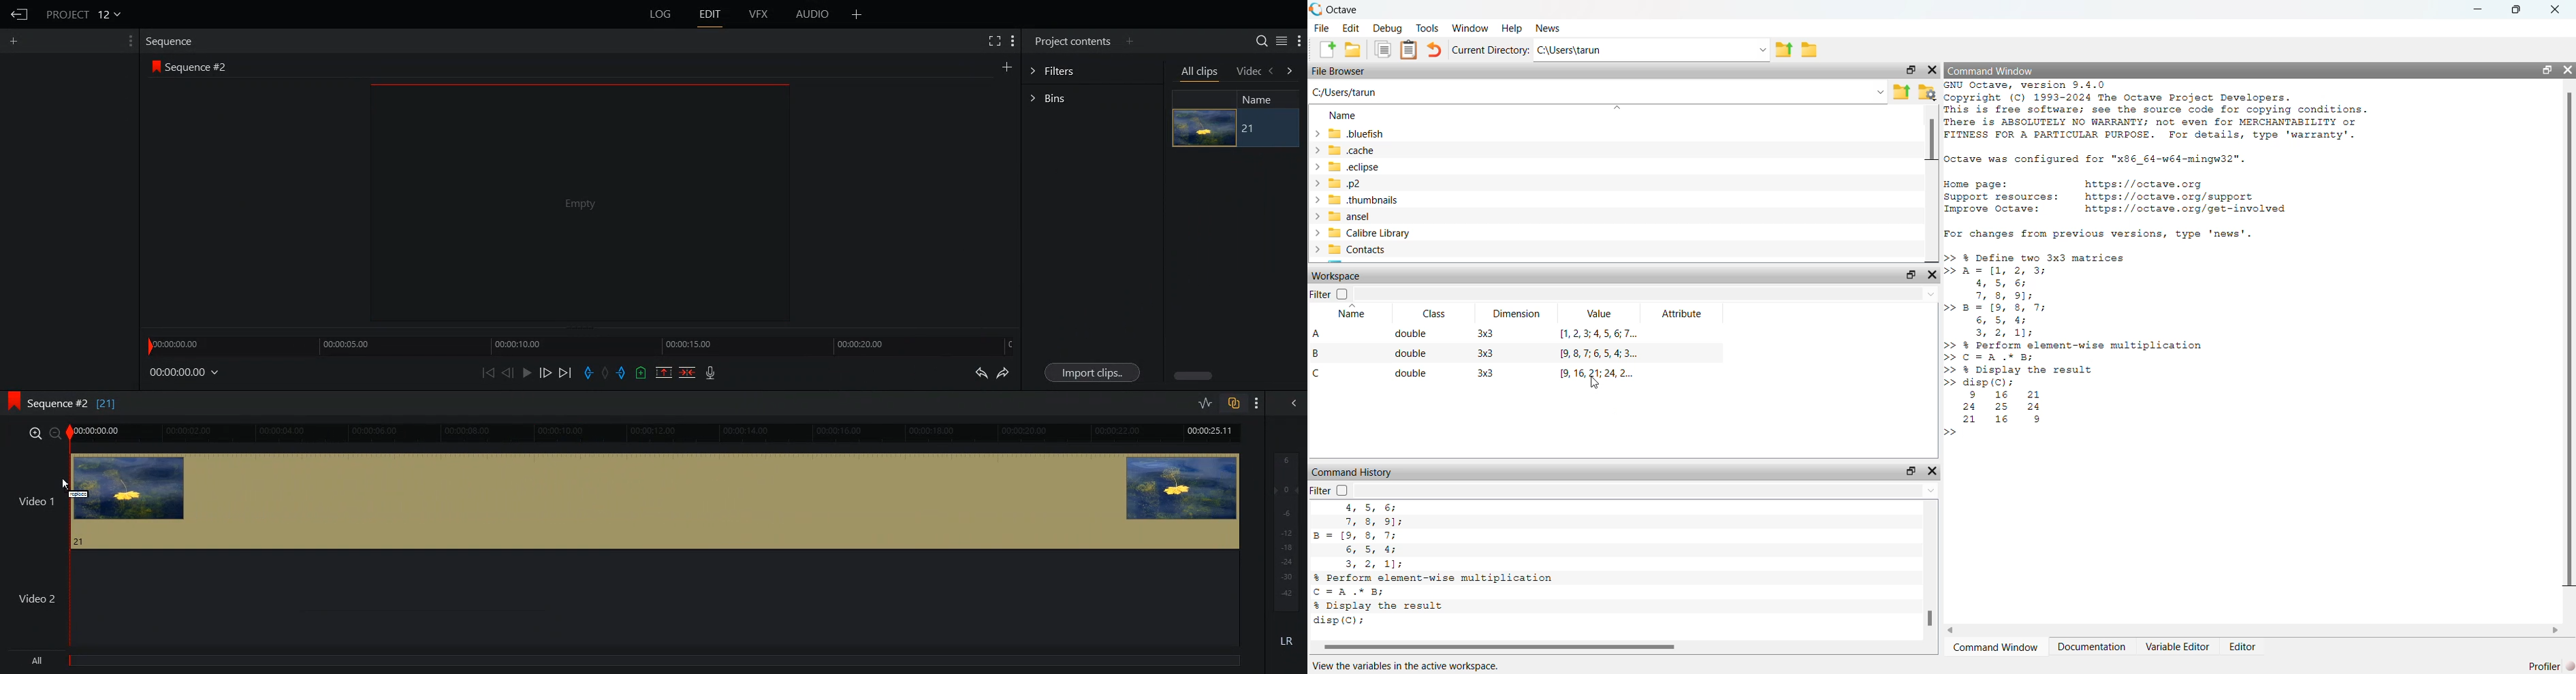 This screenshot has height=700, width=2576. What do you see at coordinates (688, 372) in the screenshot?
I see `Delete/Cut` at bounding box center [688, 372].